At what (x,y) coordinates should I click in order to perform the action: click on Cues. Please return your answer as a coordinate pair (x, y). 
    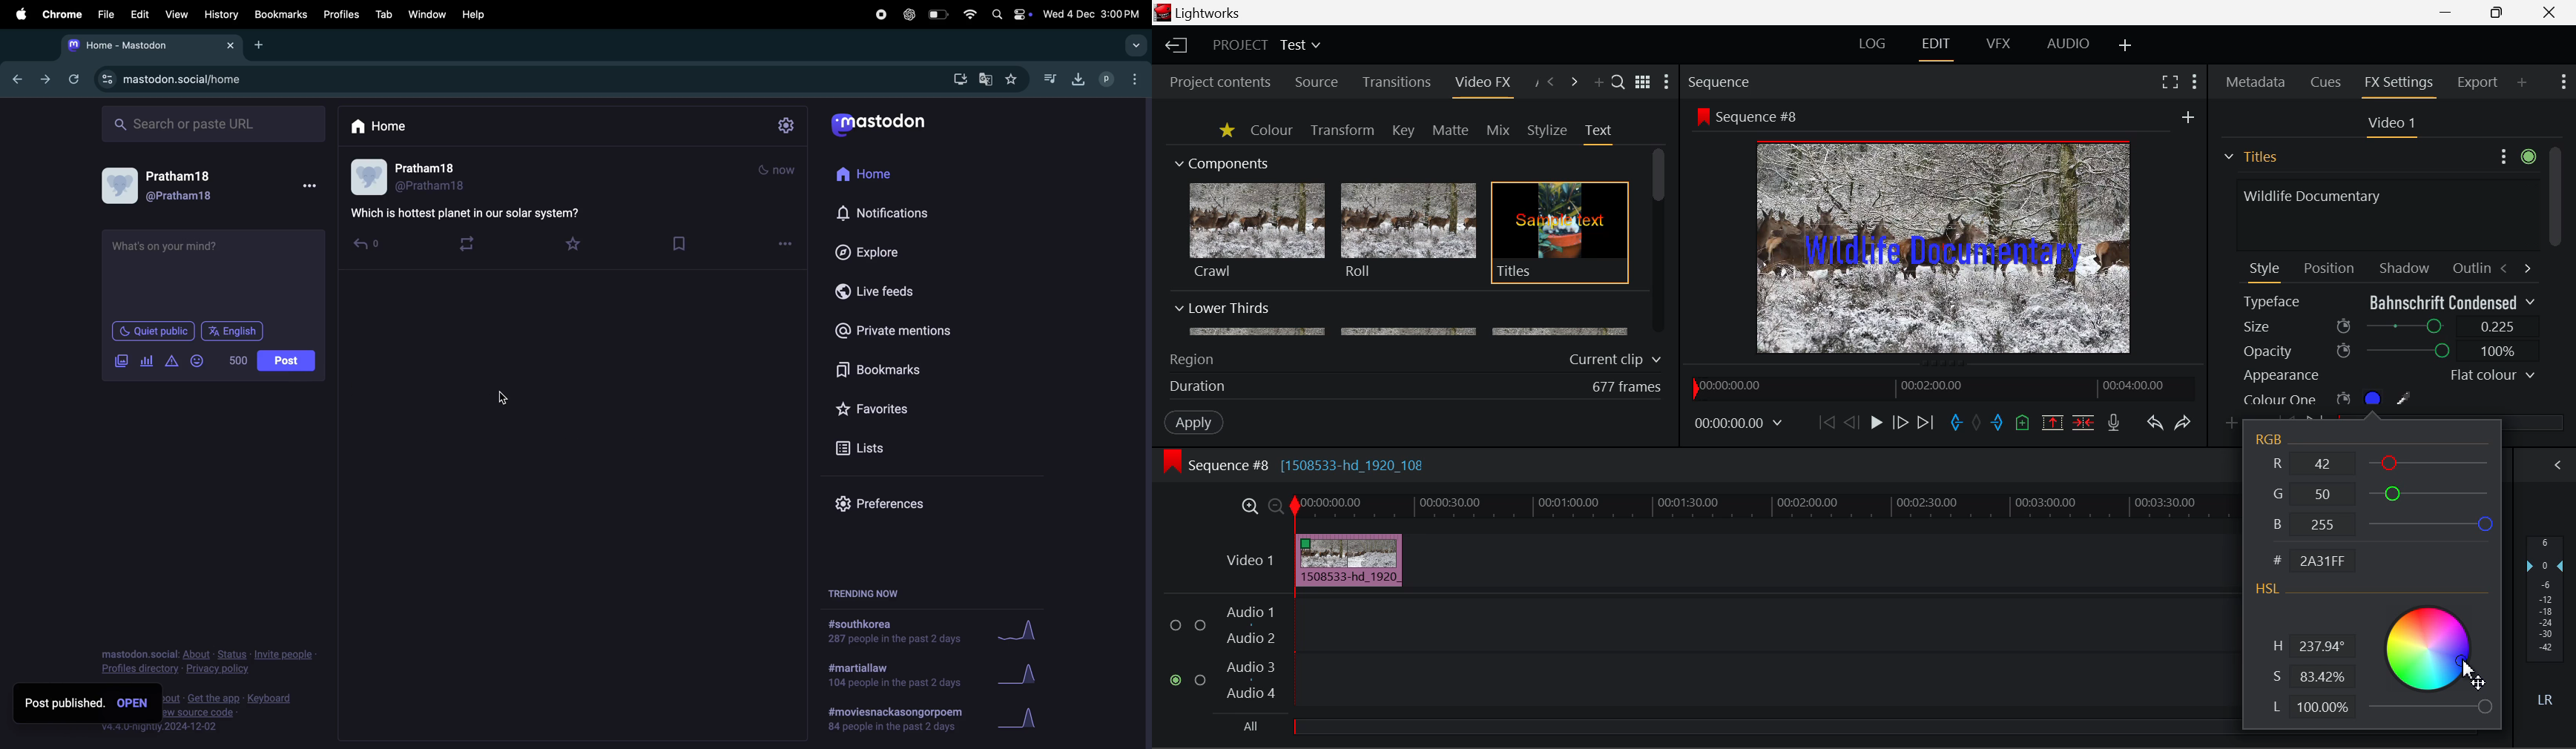
    Looking at the image, I should click on (2328, 82).